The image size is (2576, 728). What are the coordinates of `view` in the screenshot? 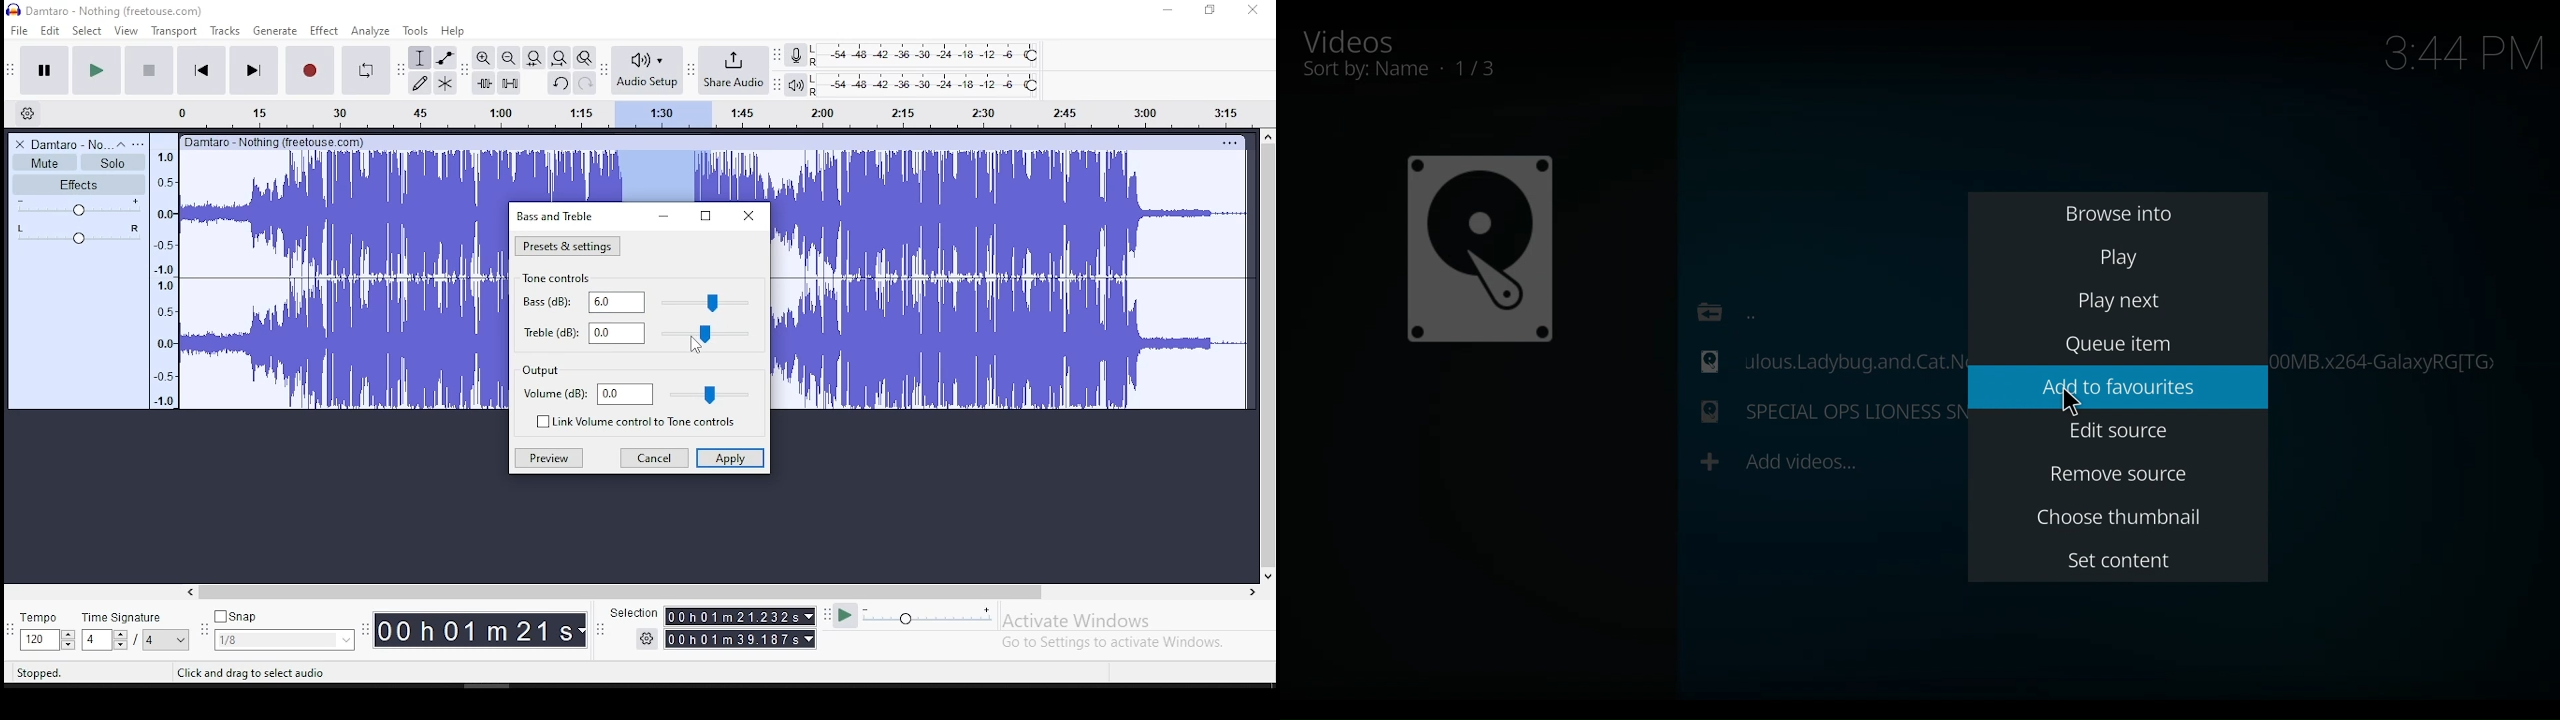 It's located at (126, 31).